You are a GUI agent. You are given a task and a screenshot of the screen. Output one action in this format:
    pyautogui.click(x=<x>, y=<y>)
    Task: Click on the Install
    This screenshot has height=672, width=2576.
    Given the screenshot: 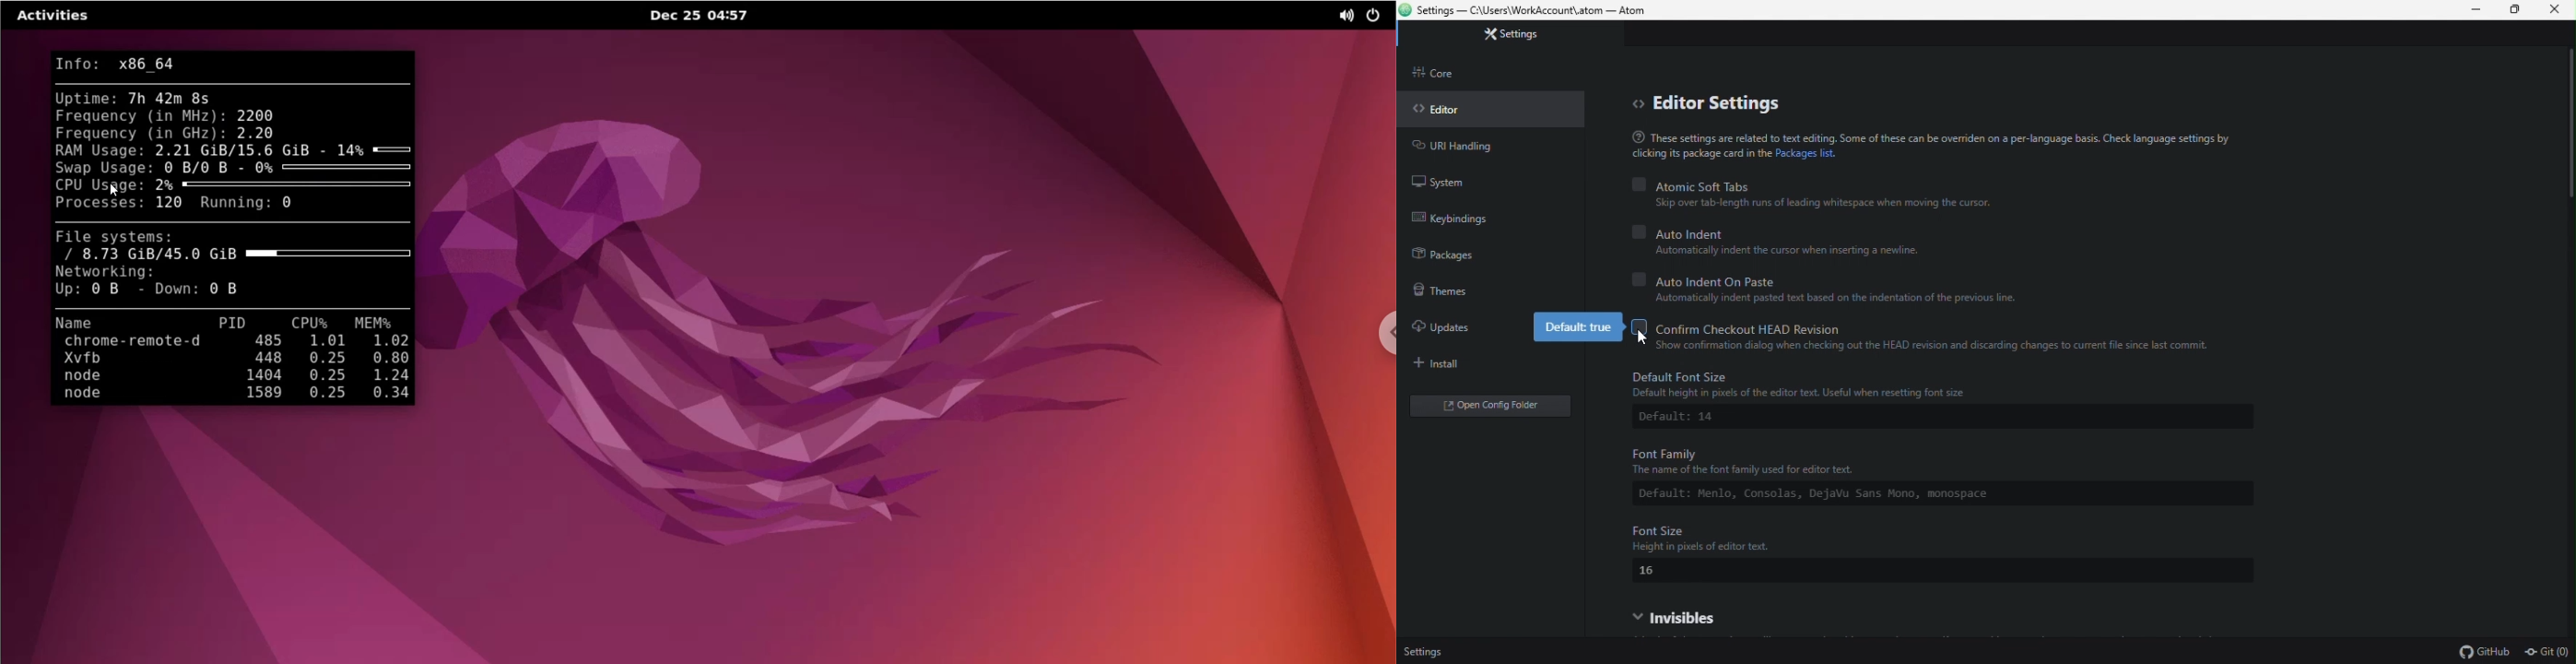 What is the action you would take?
    pyautogui.click(x=1444, y=364)
    